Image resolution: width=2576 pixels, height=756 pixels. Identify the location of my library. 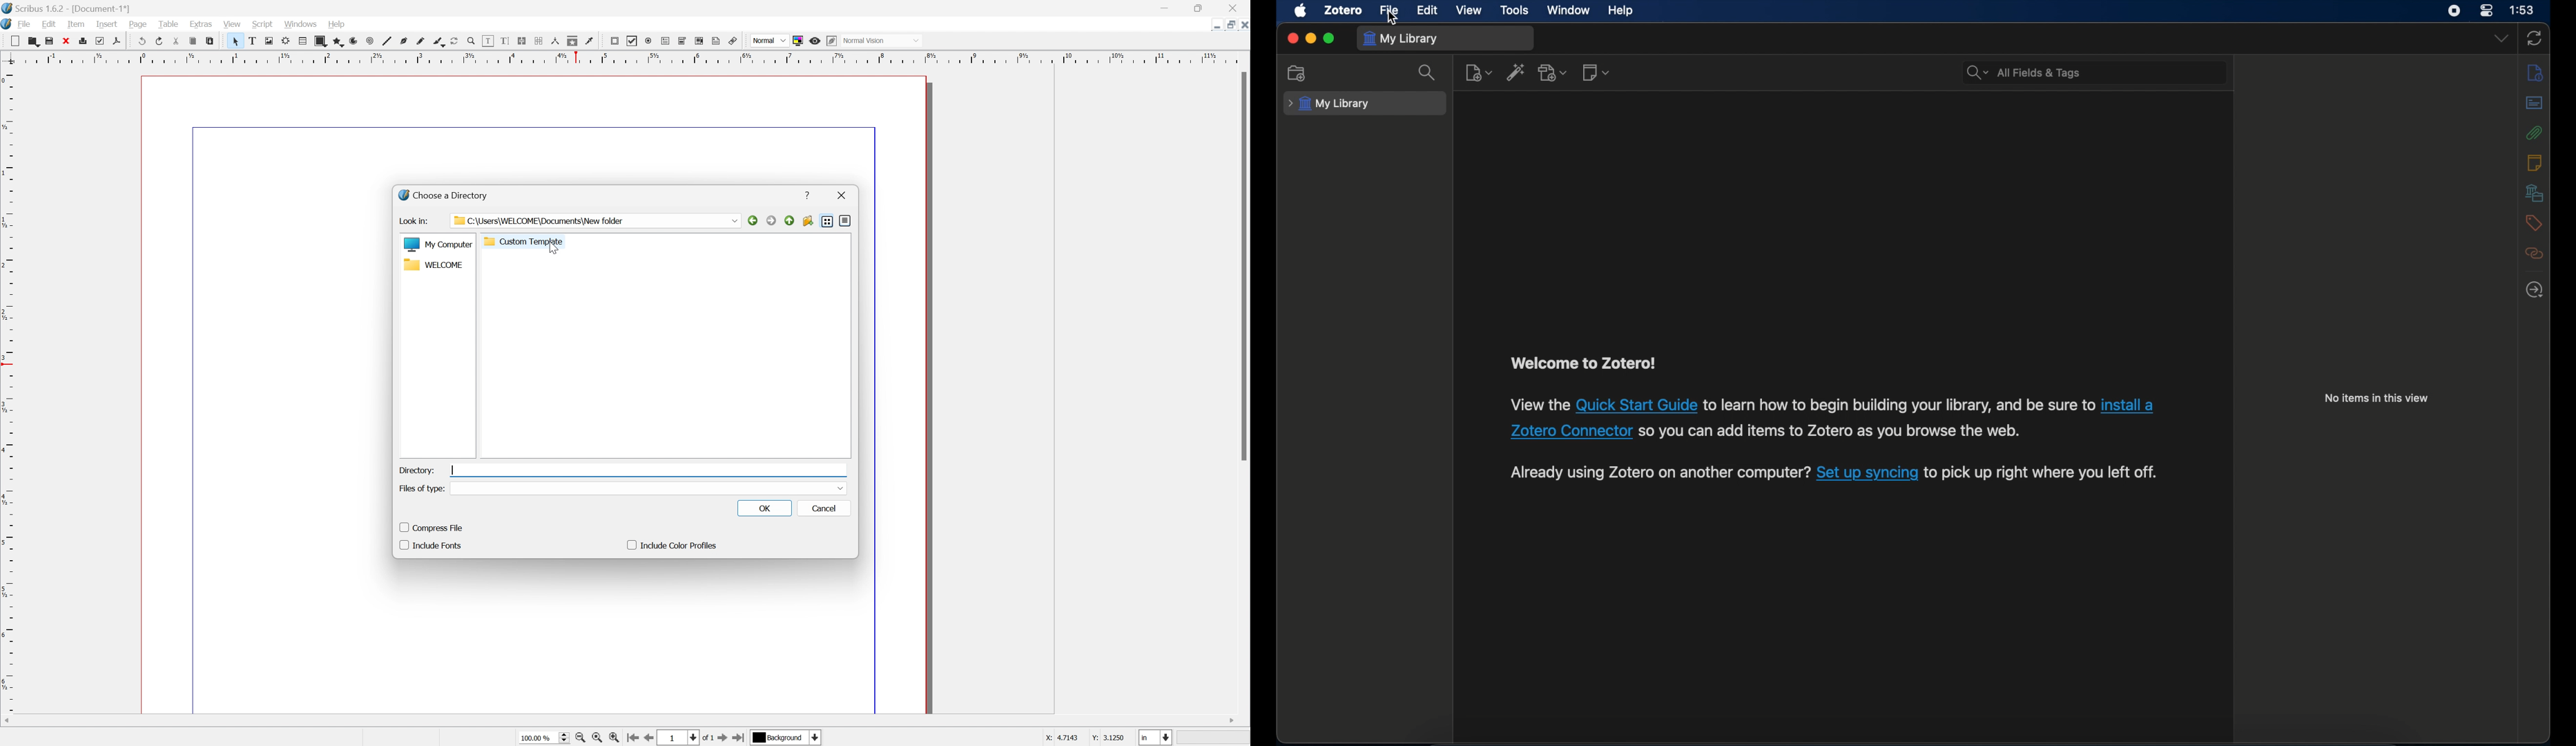
(1330, 104).